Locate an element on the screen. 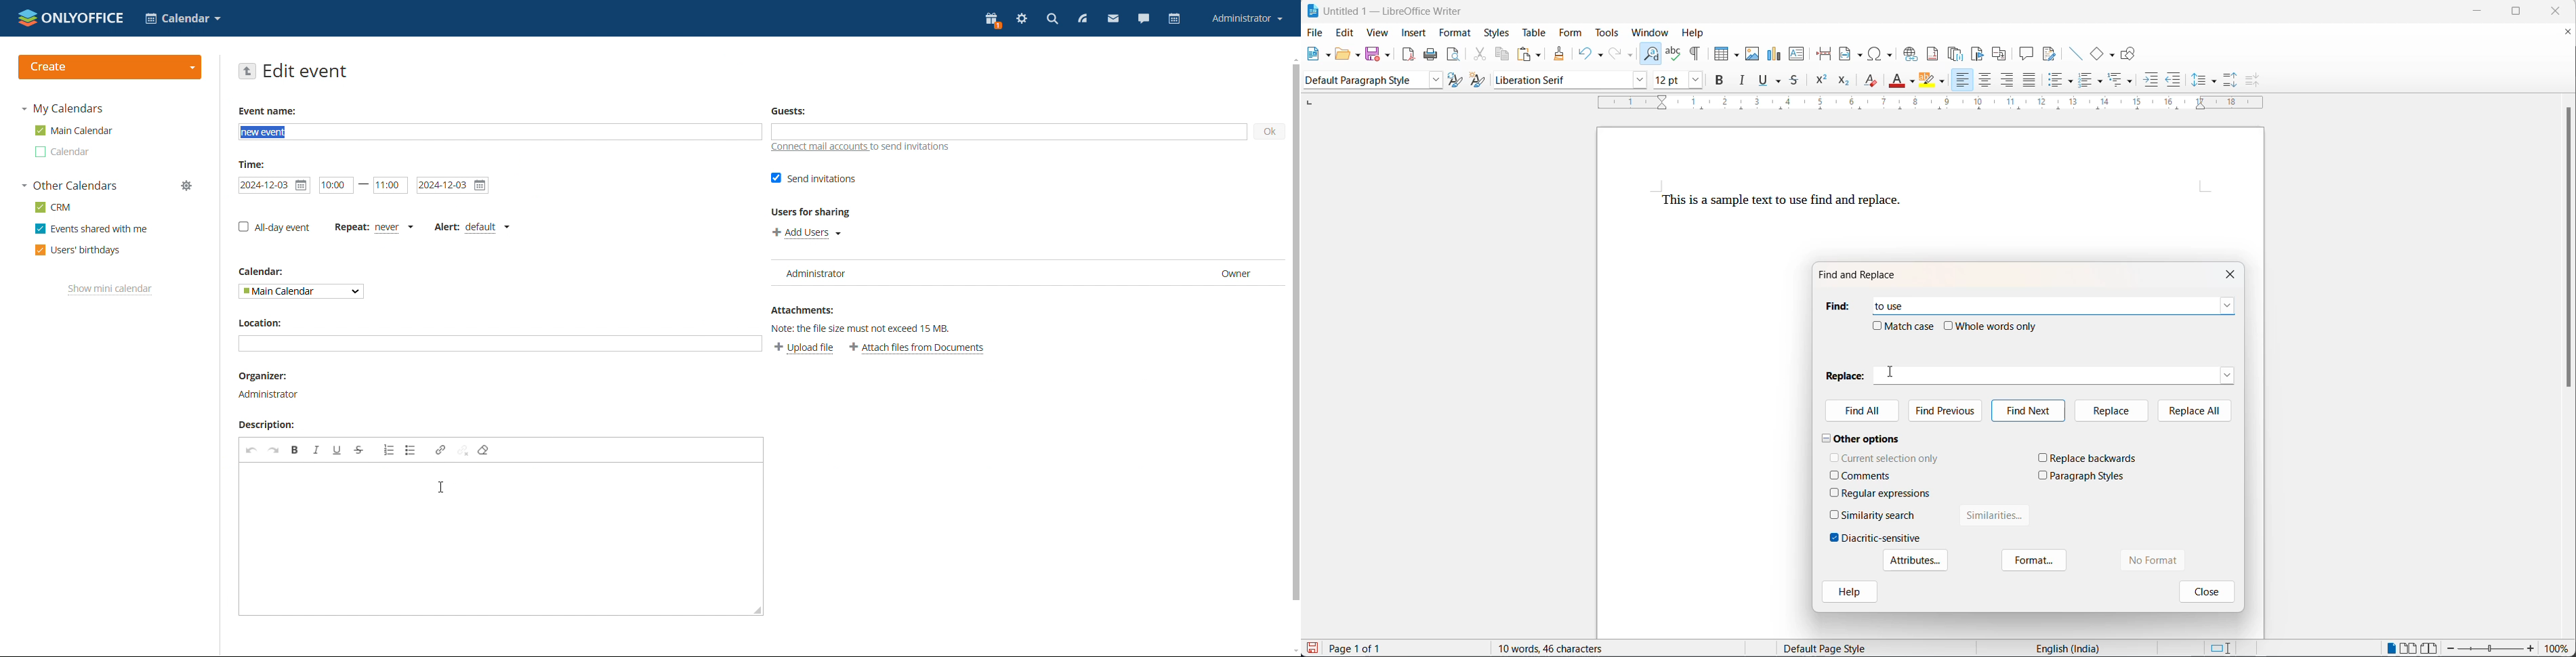  find All is located at coordinates (1864, 412).